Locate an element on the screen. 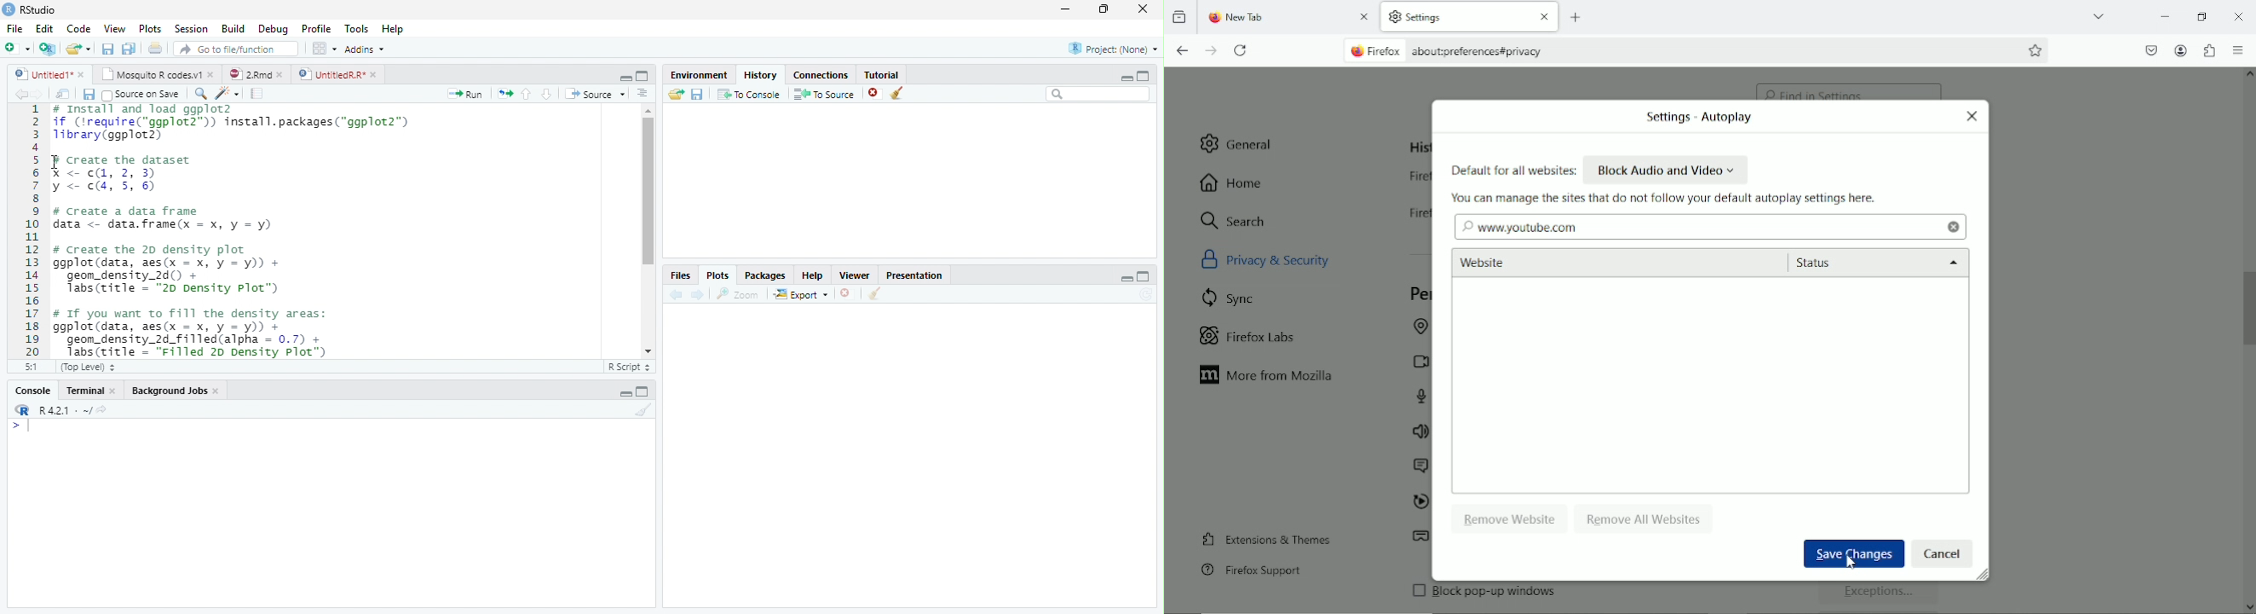  save is located at coordinates (89, 95).